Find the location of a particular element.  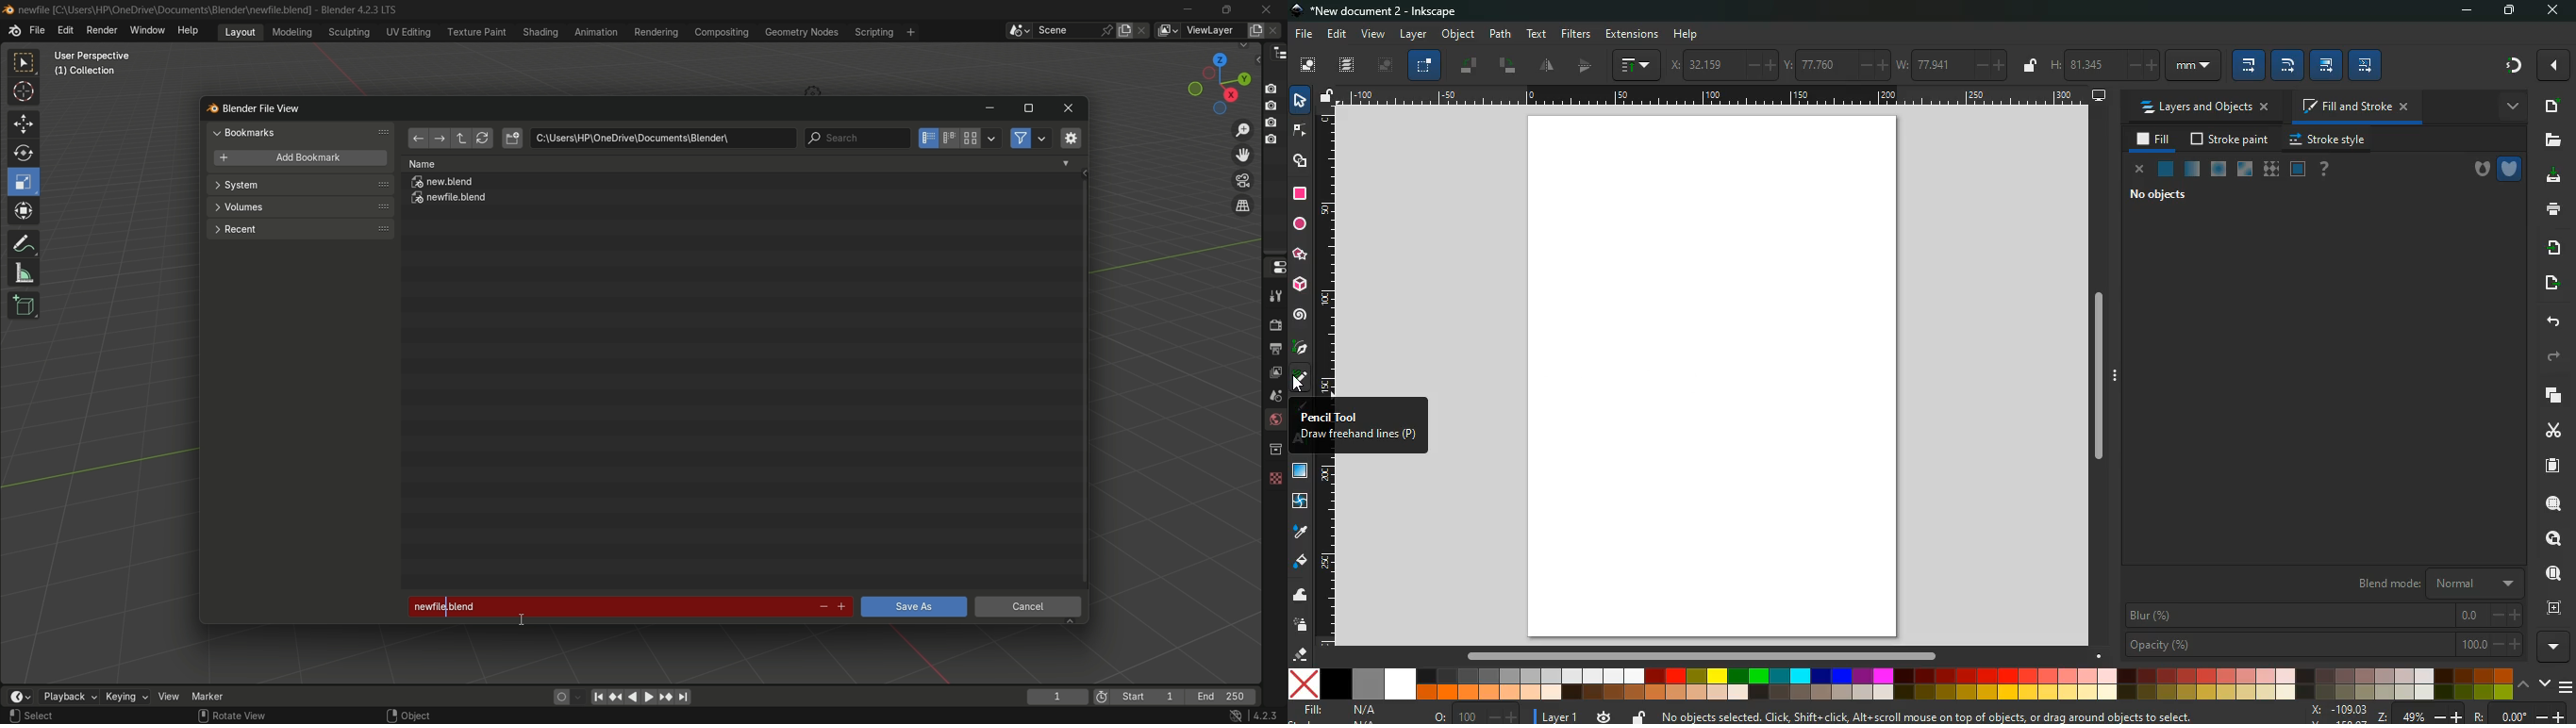

remove view layer is located at coordinates (1276, 29).